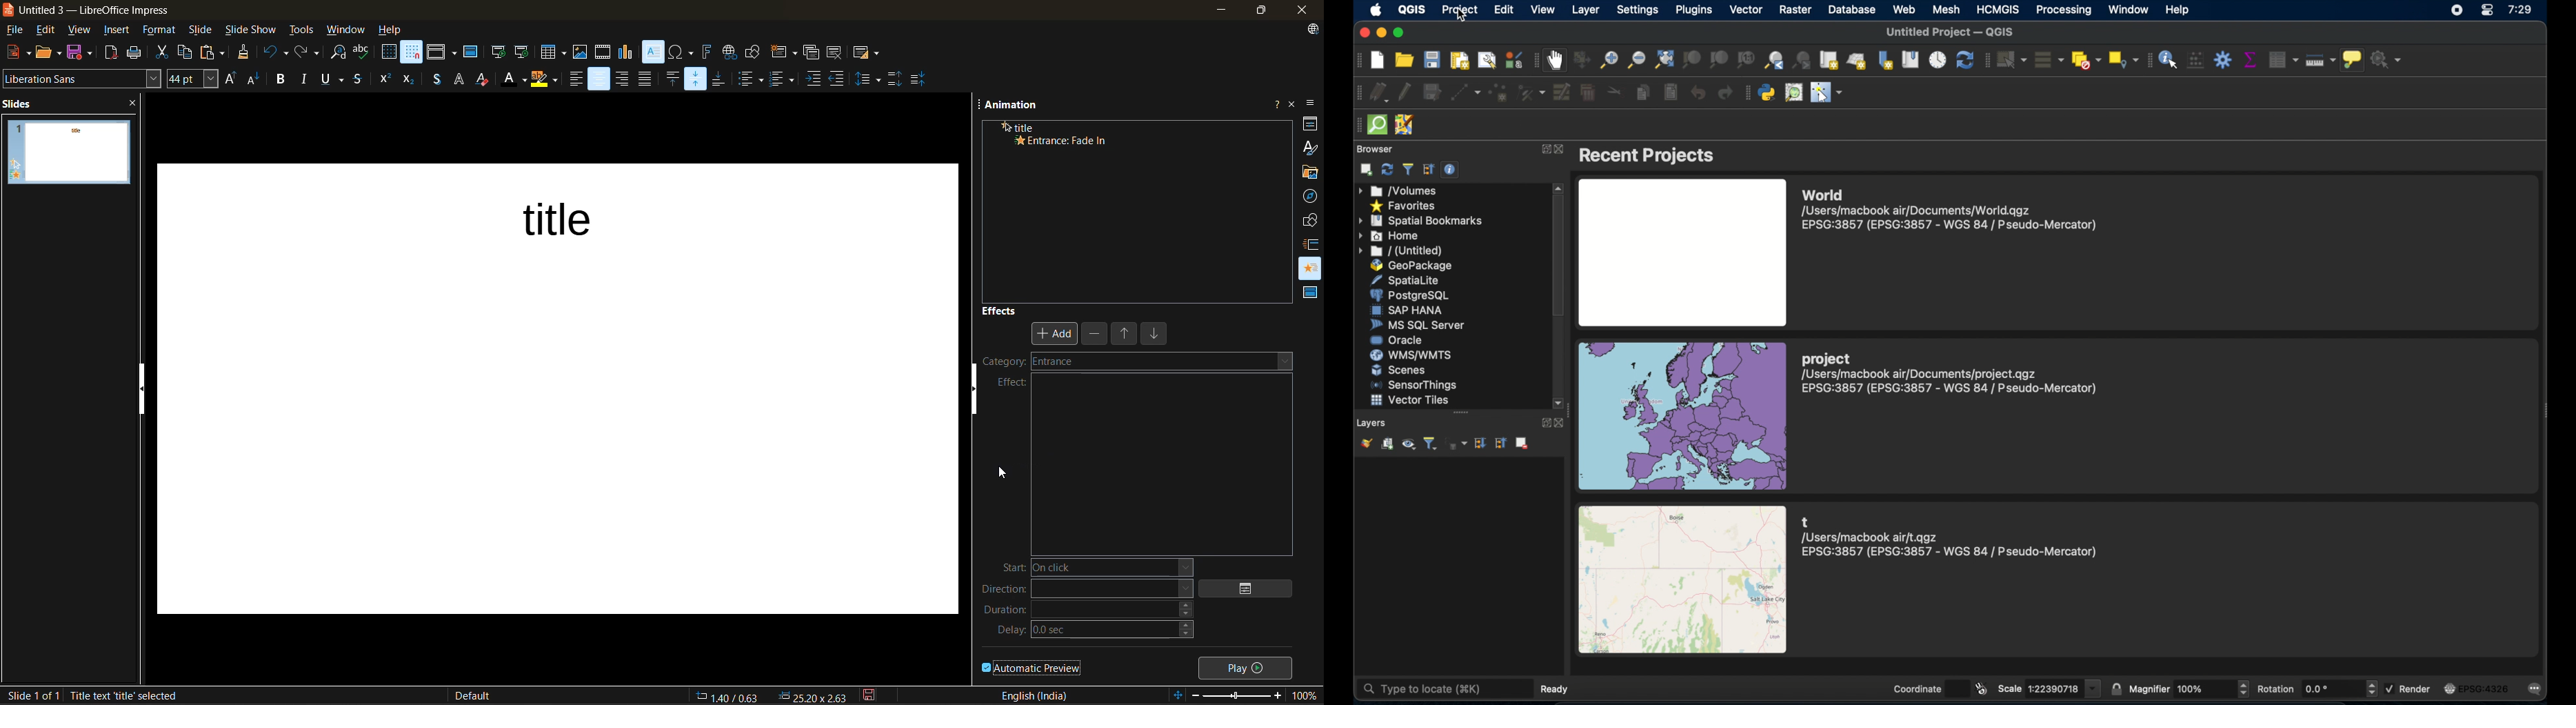 The image size is (2576, 728). Describe the element at coordinates (1012, 126) in the screenshot. I see `title` at that location.